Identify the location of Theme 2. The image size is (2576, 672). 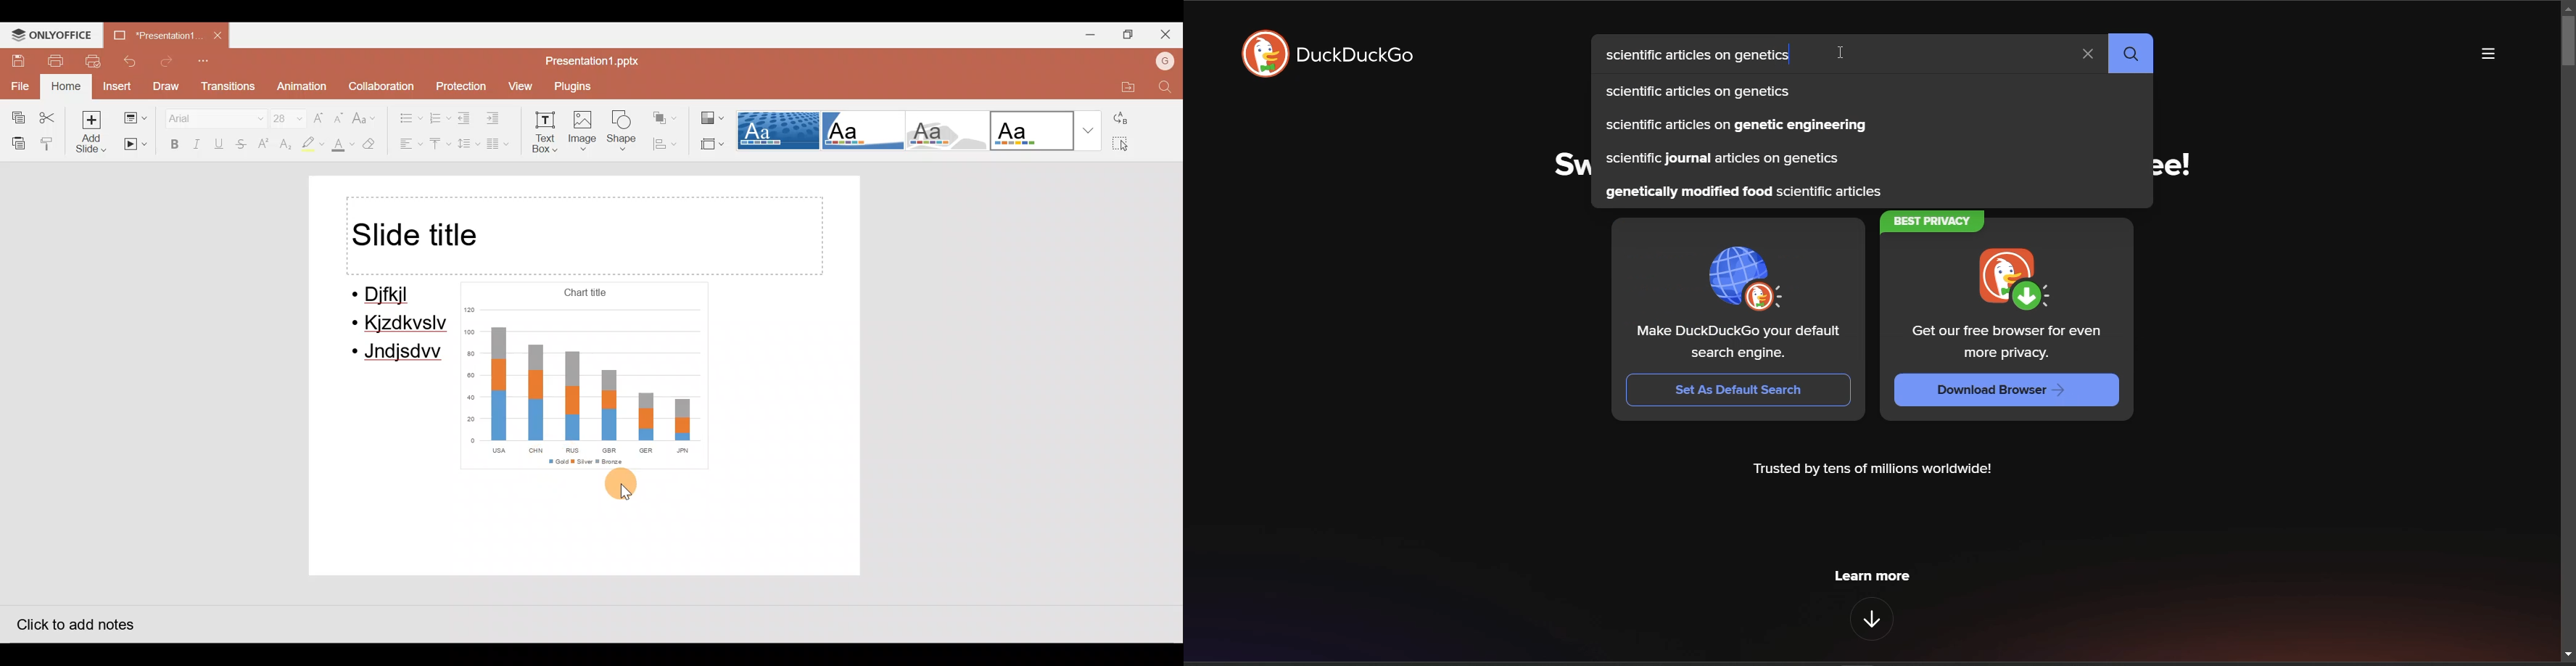
(865, 131).